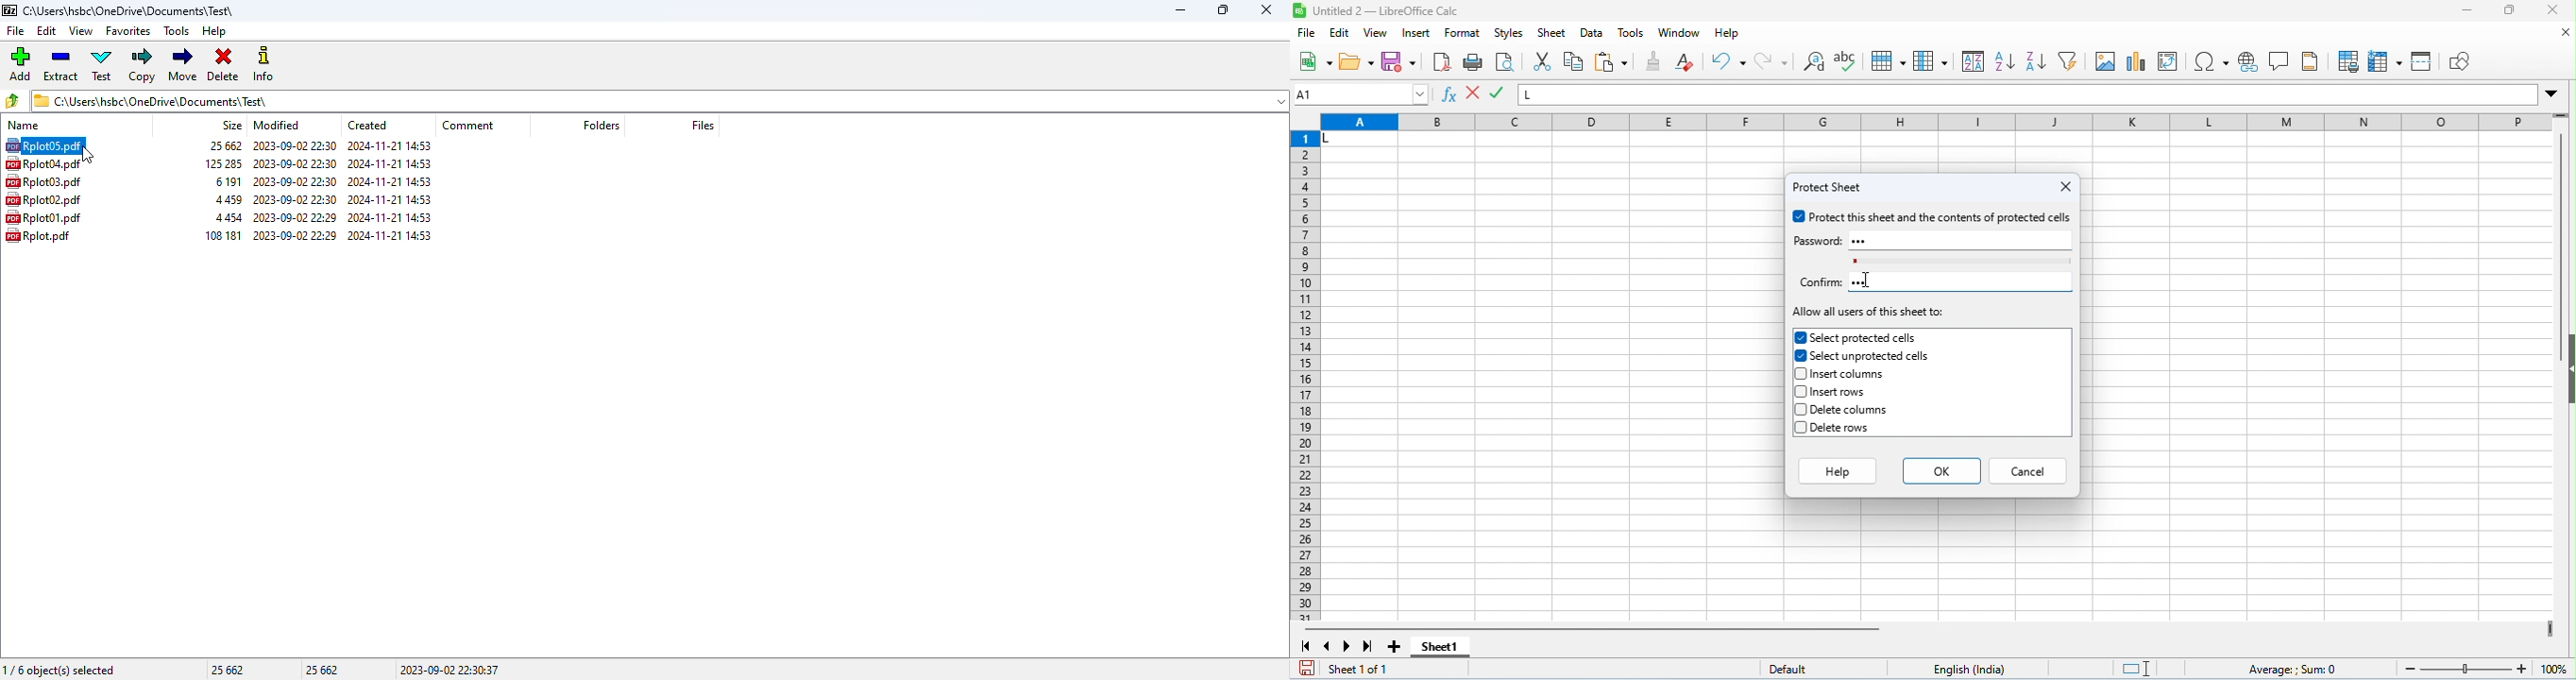  I want to click on selected cell number, so click(1361, 94).